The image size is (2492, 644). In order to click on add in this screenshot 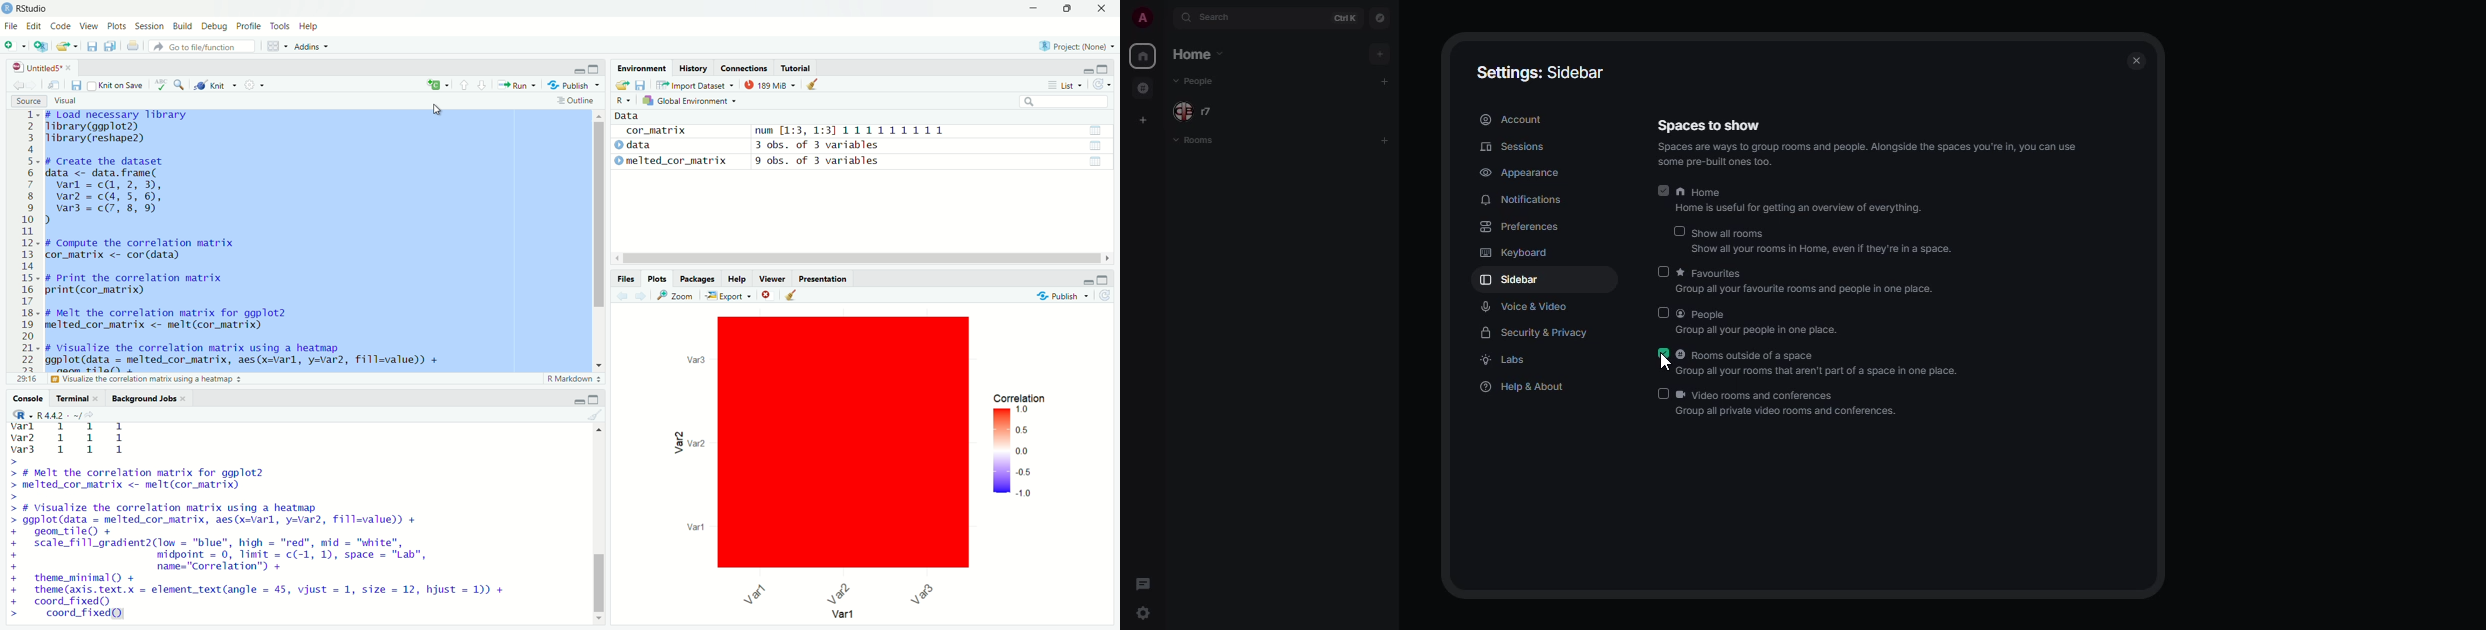, I will do `click(1376, 54)`.